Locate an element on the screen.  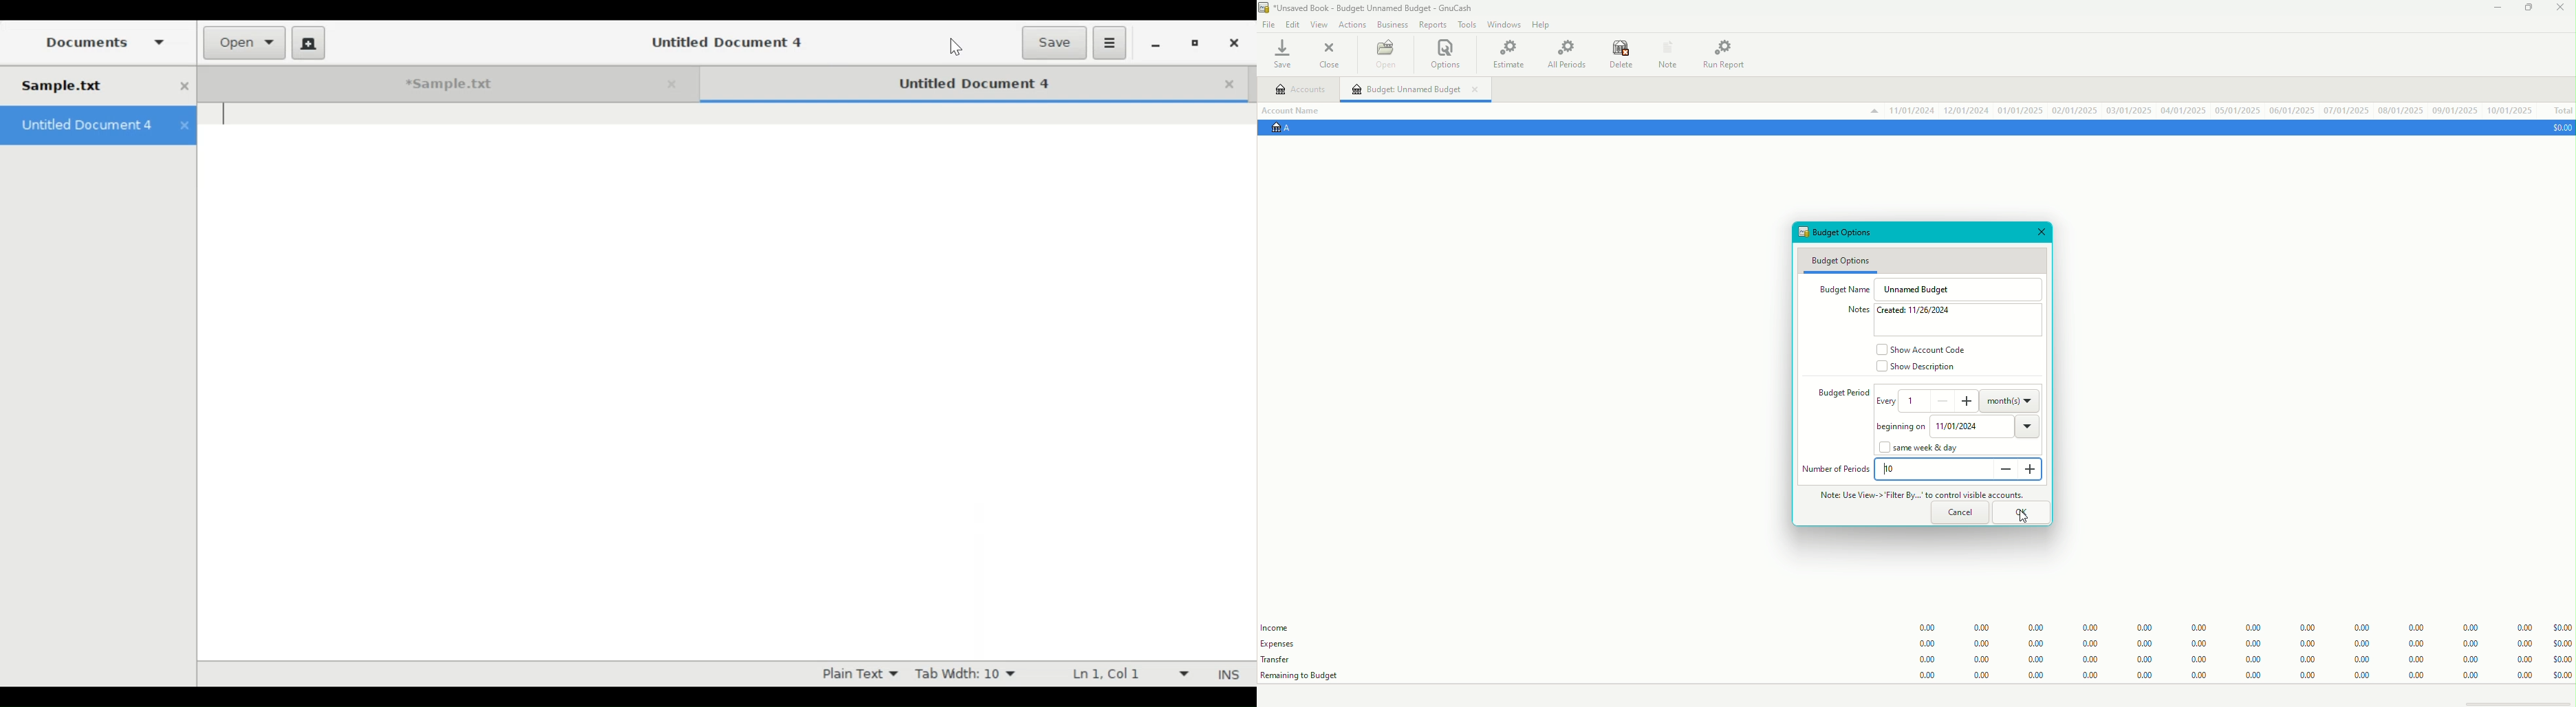
increase is located at coordinates (2033, 475).